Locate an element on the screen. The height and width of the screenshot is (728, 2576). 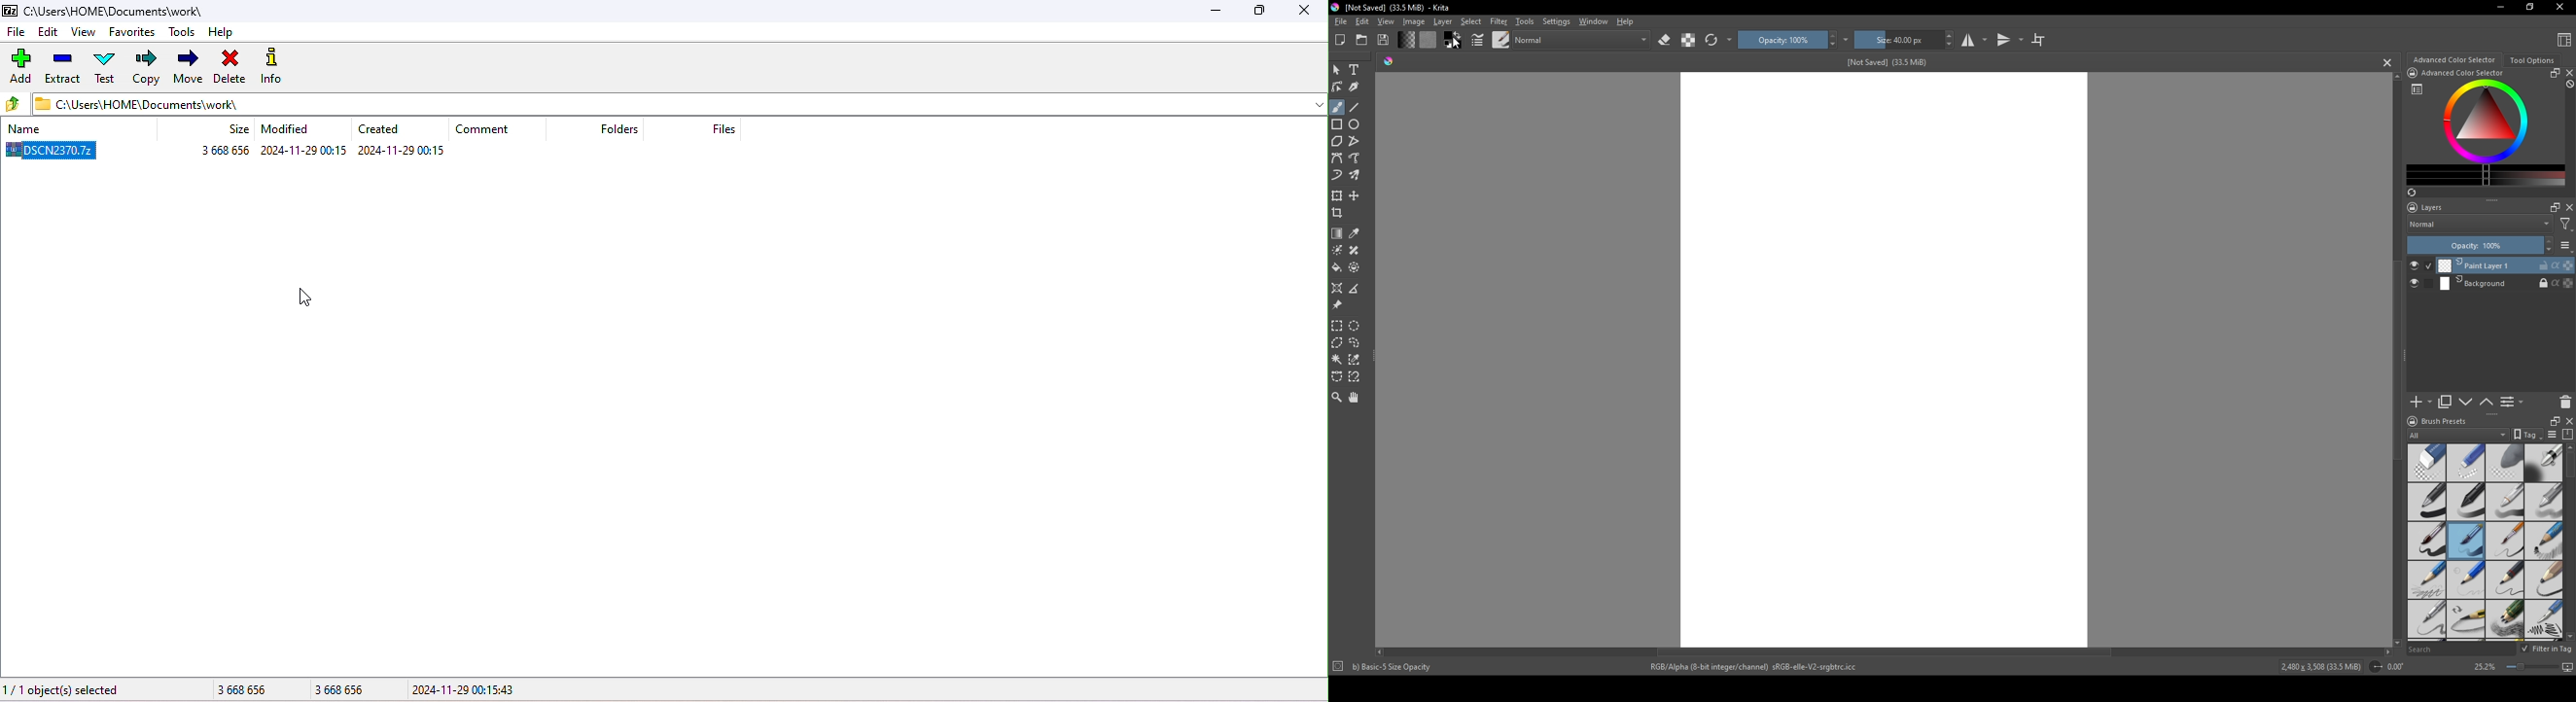
tag is located at coordinates (2526, 435).